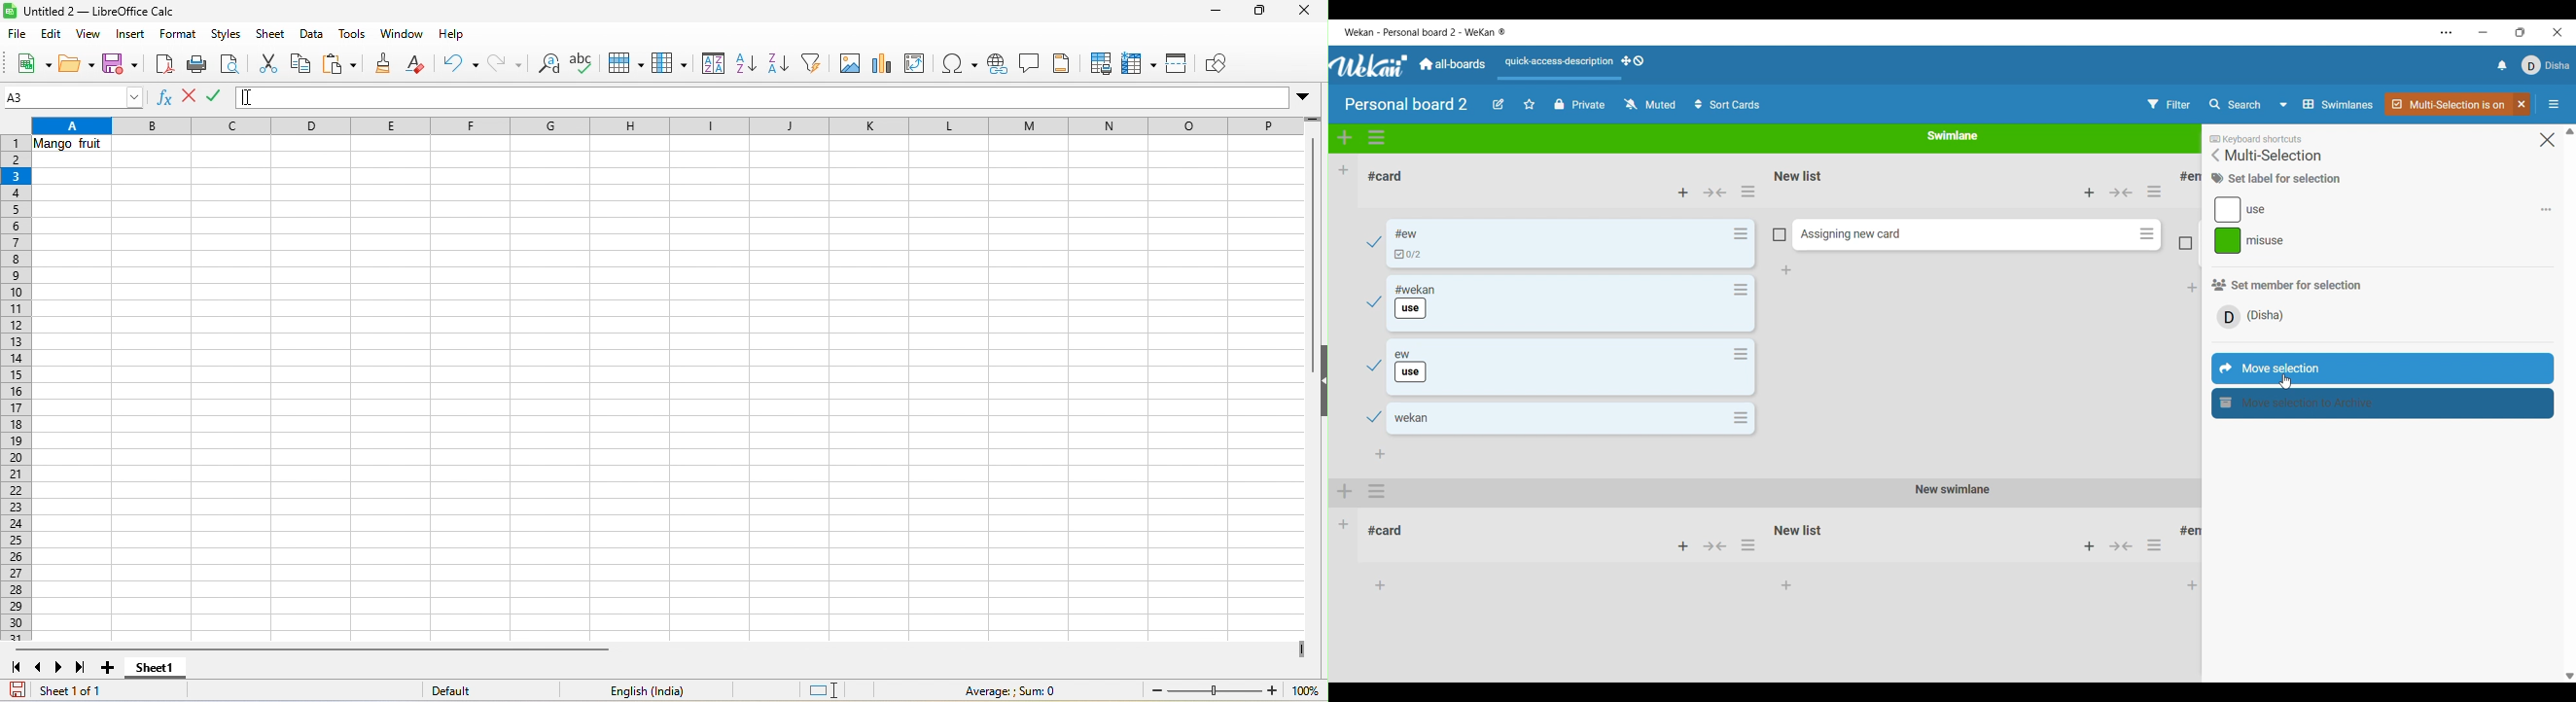  Describe the element at coordinates (268, 62) in the screenshot. I see `cut` at that location.